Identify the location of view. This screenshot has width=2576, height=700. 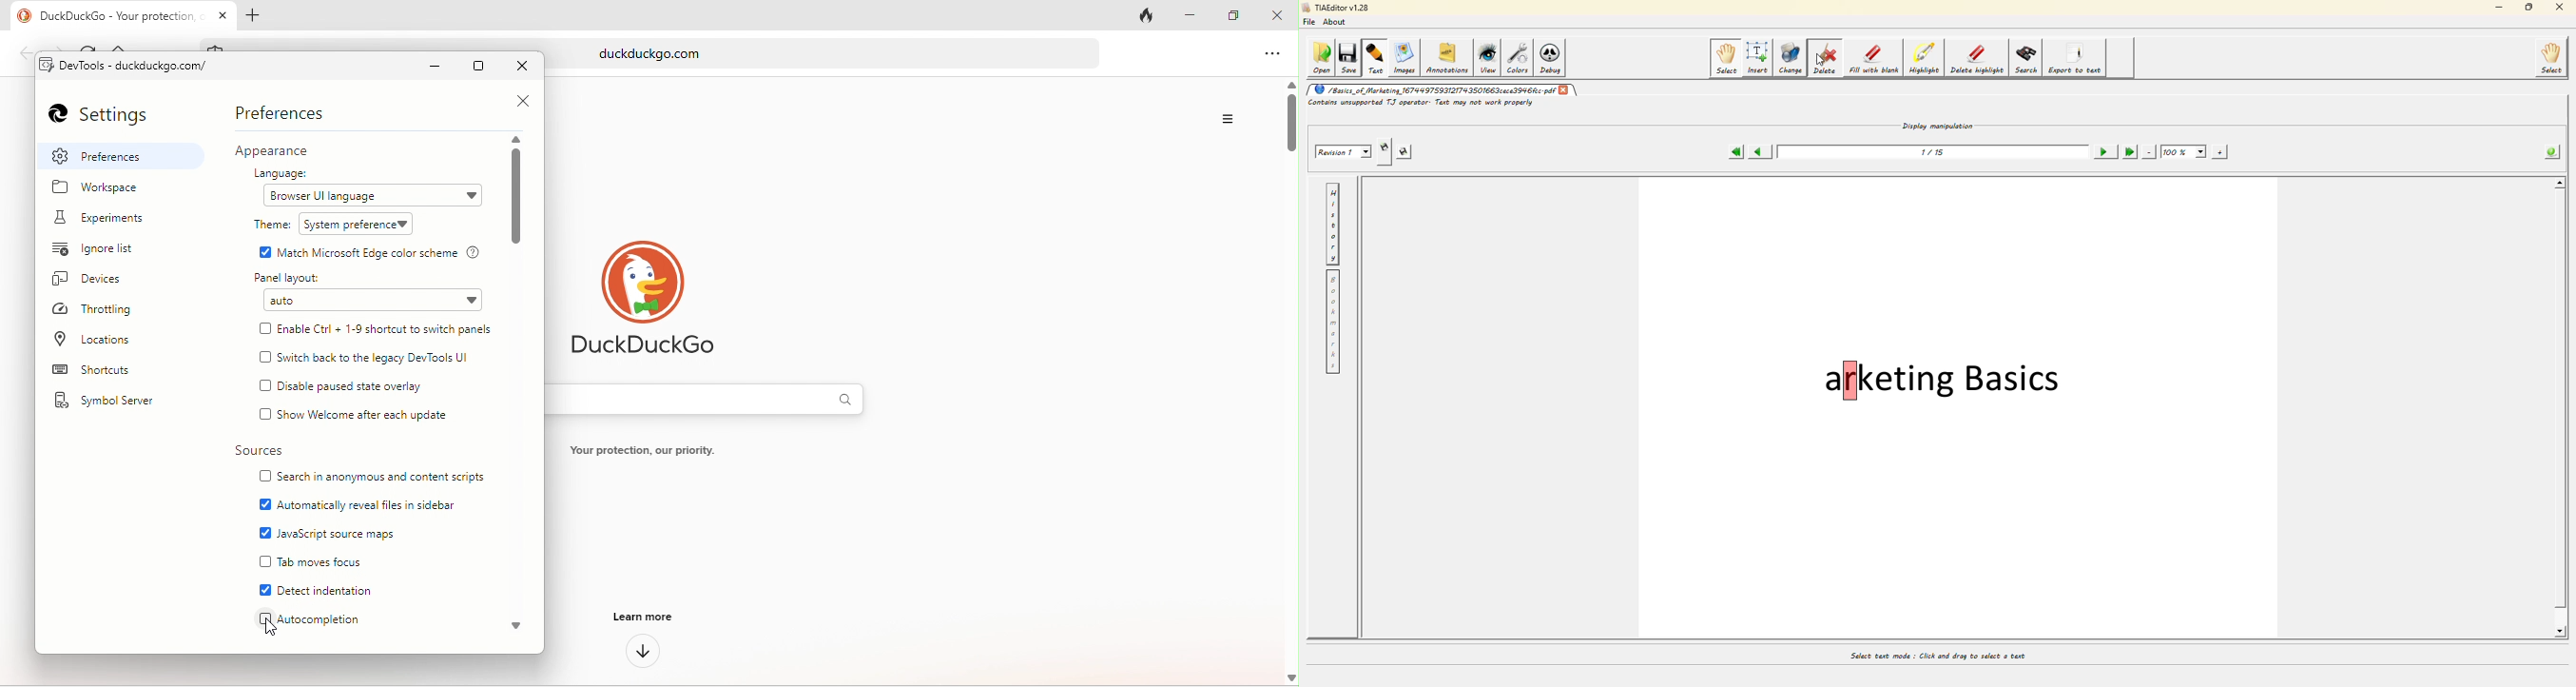
(1489, 58).